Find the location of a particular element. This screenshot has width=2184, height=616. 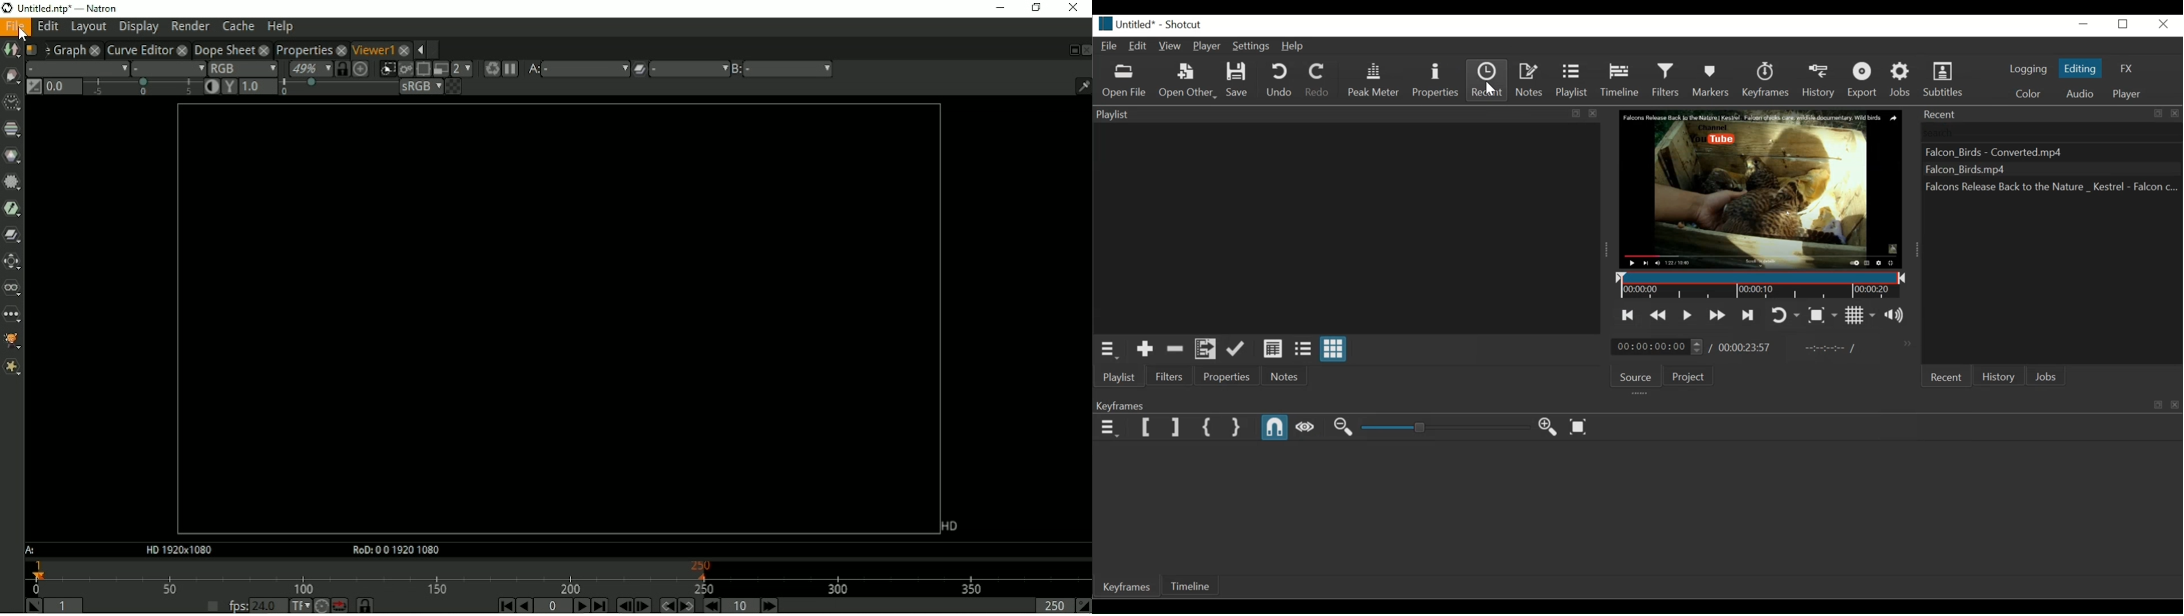

View as icon is located at coordinates (1334, 349).